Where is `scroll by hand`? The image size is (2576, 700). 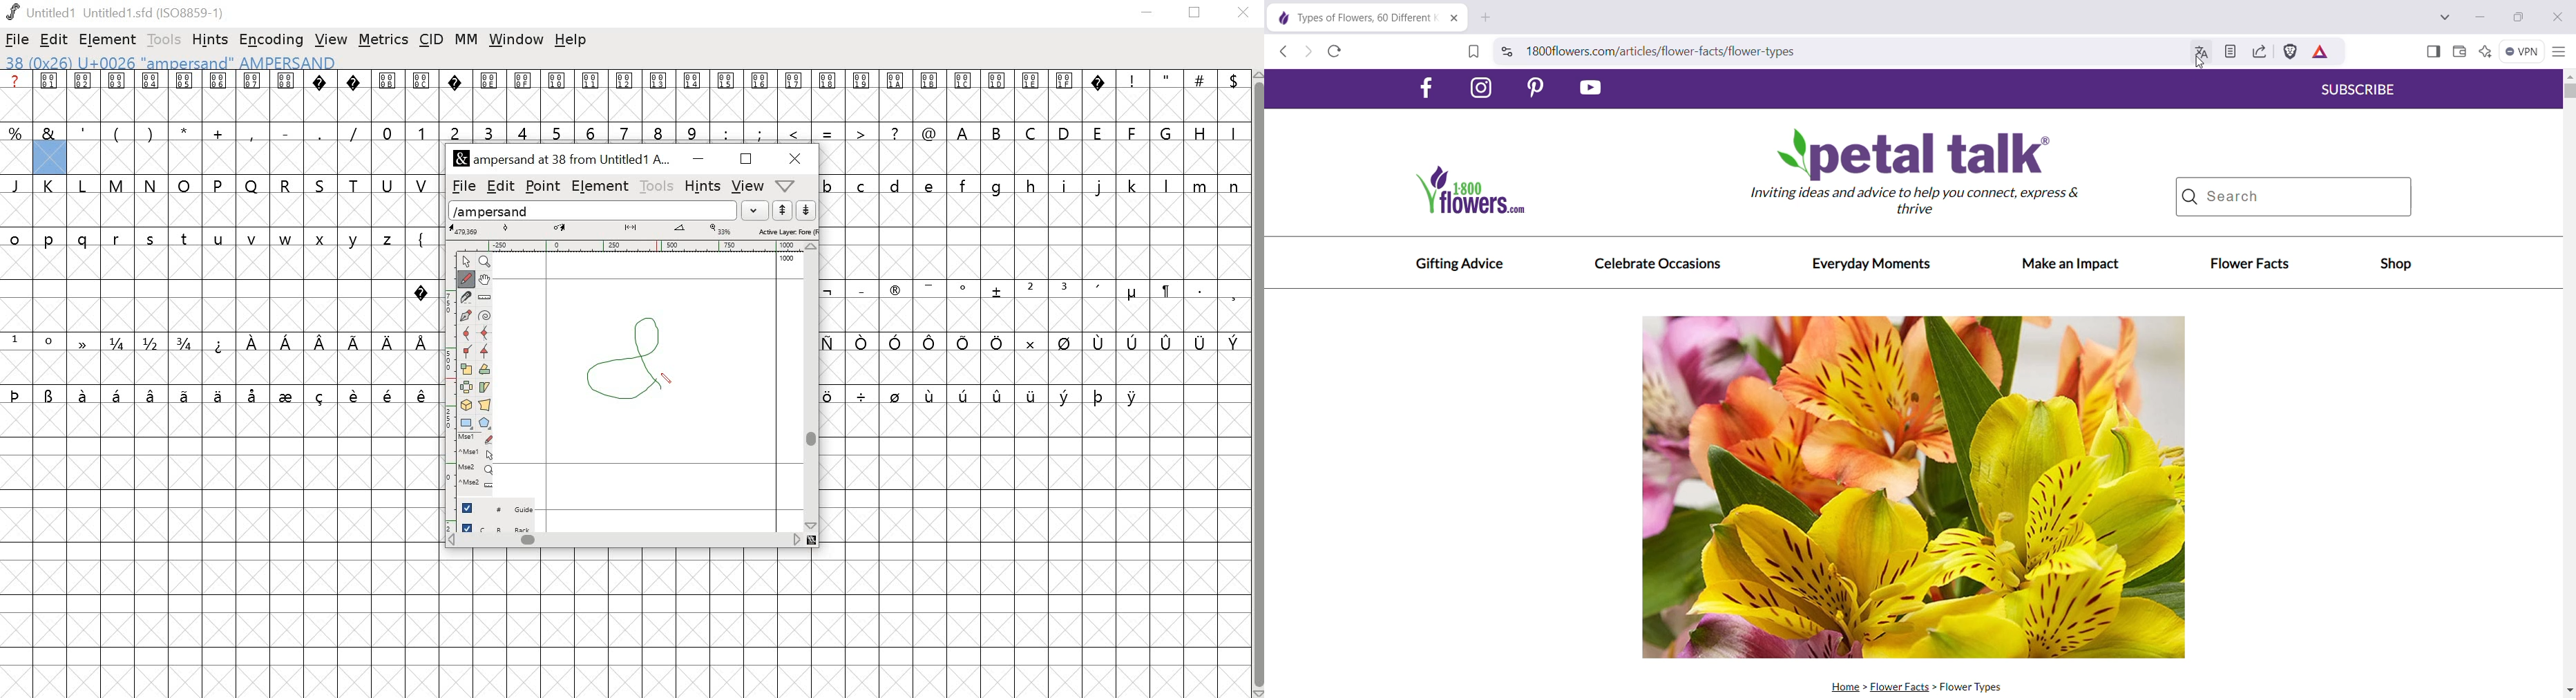 scroll by hand is located at coordinates (486, 279).